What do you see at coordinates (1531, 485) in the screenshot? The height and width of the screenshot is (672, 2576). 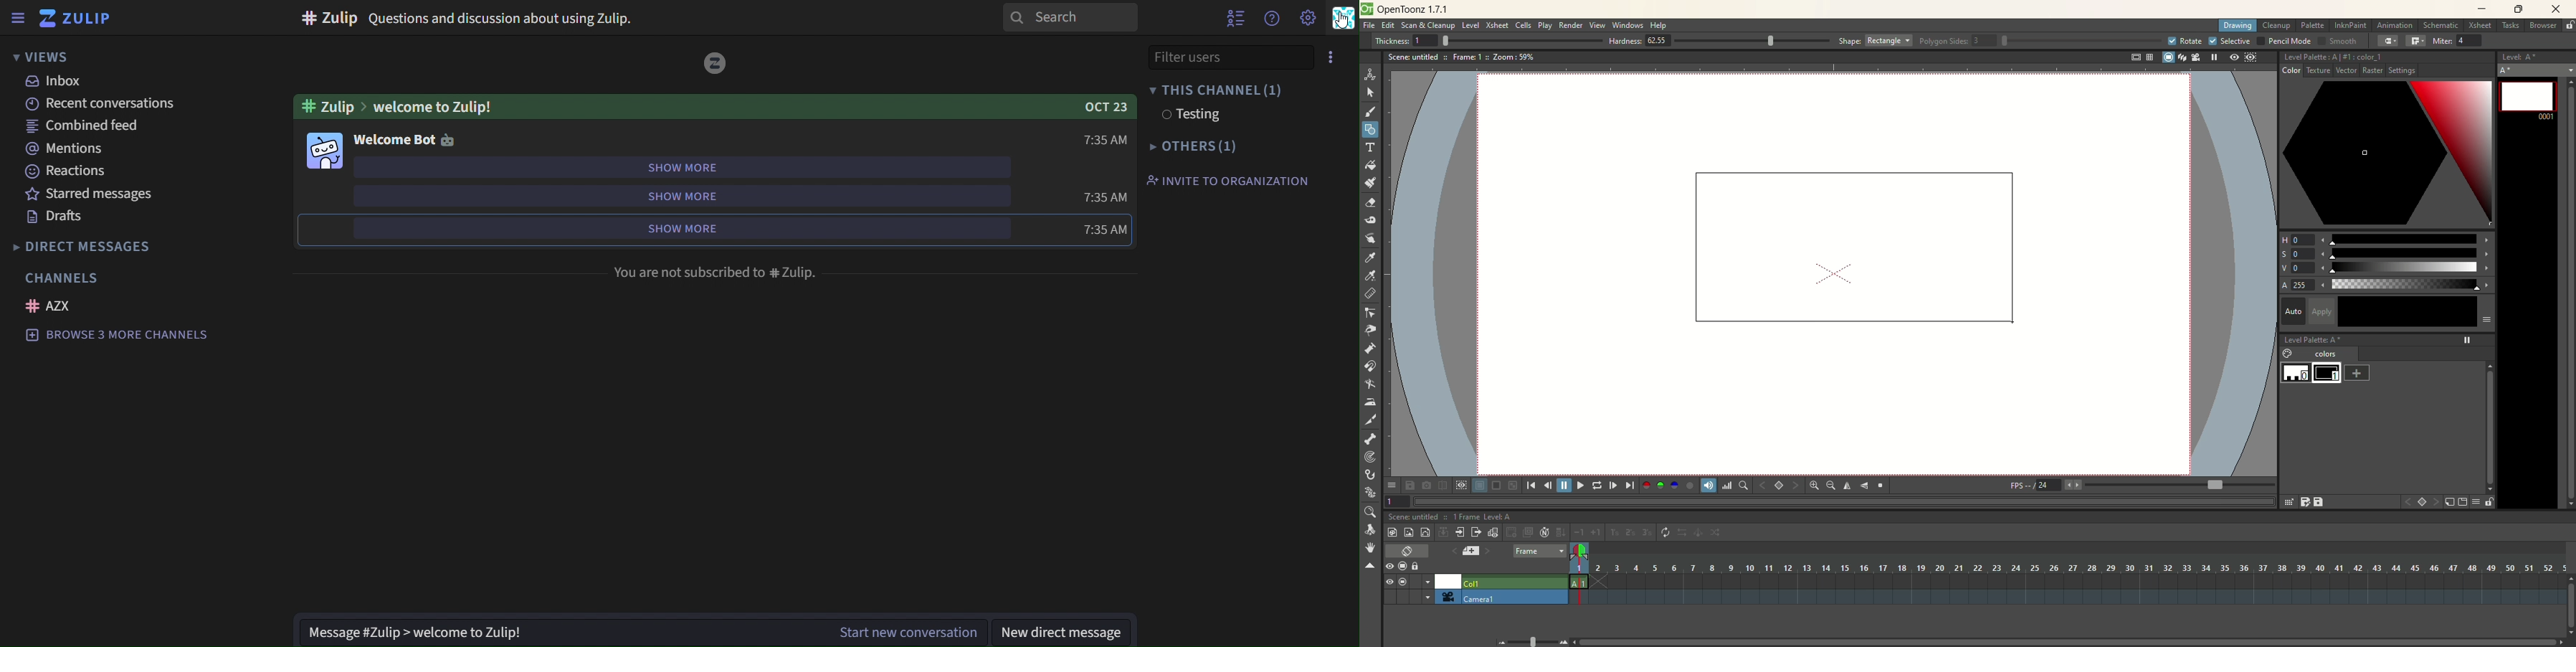 I see `first frame` at bounding box center [1531, 485].